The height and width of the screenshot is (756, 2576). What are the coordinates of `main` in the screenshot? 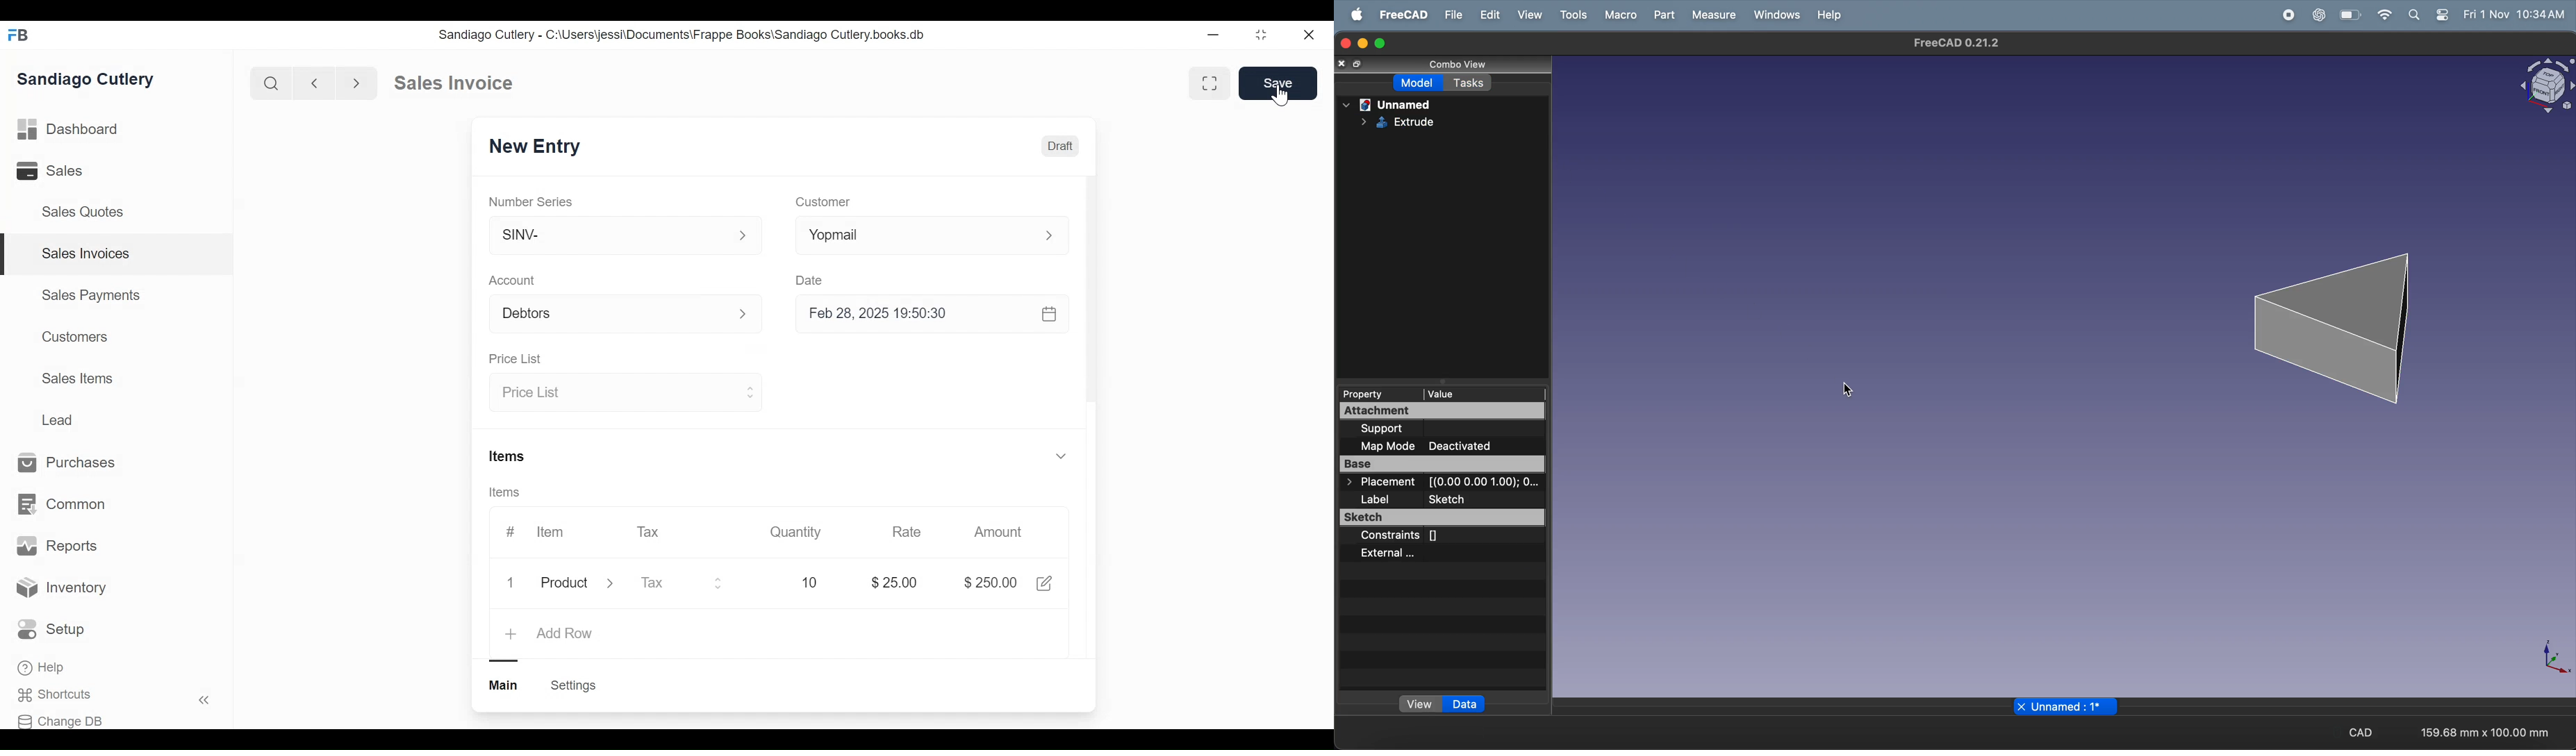 It's located at (505, 685).